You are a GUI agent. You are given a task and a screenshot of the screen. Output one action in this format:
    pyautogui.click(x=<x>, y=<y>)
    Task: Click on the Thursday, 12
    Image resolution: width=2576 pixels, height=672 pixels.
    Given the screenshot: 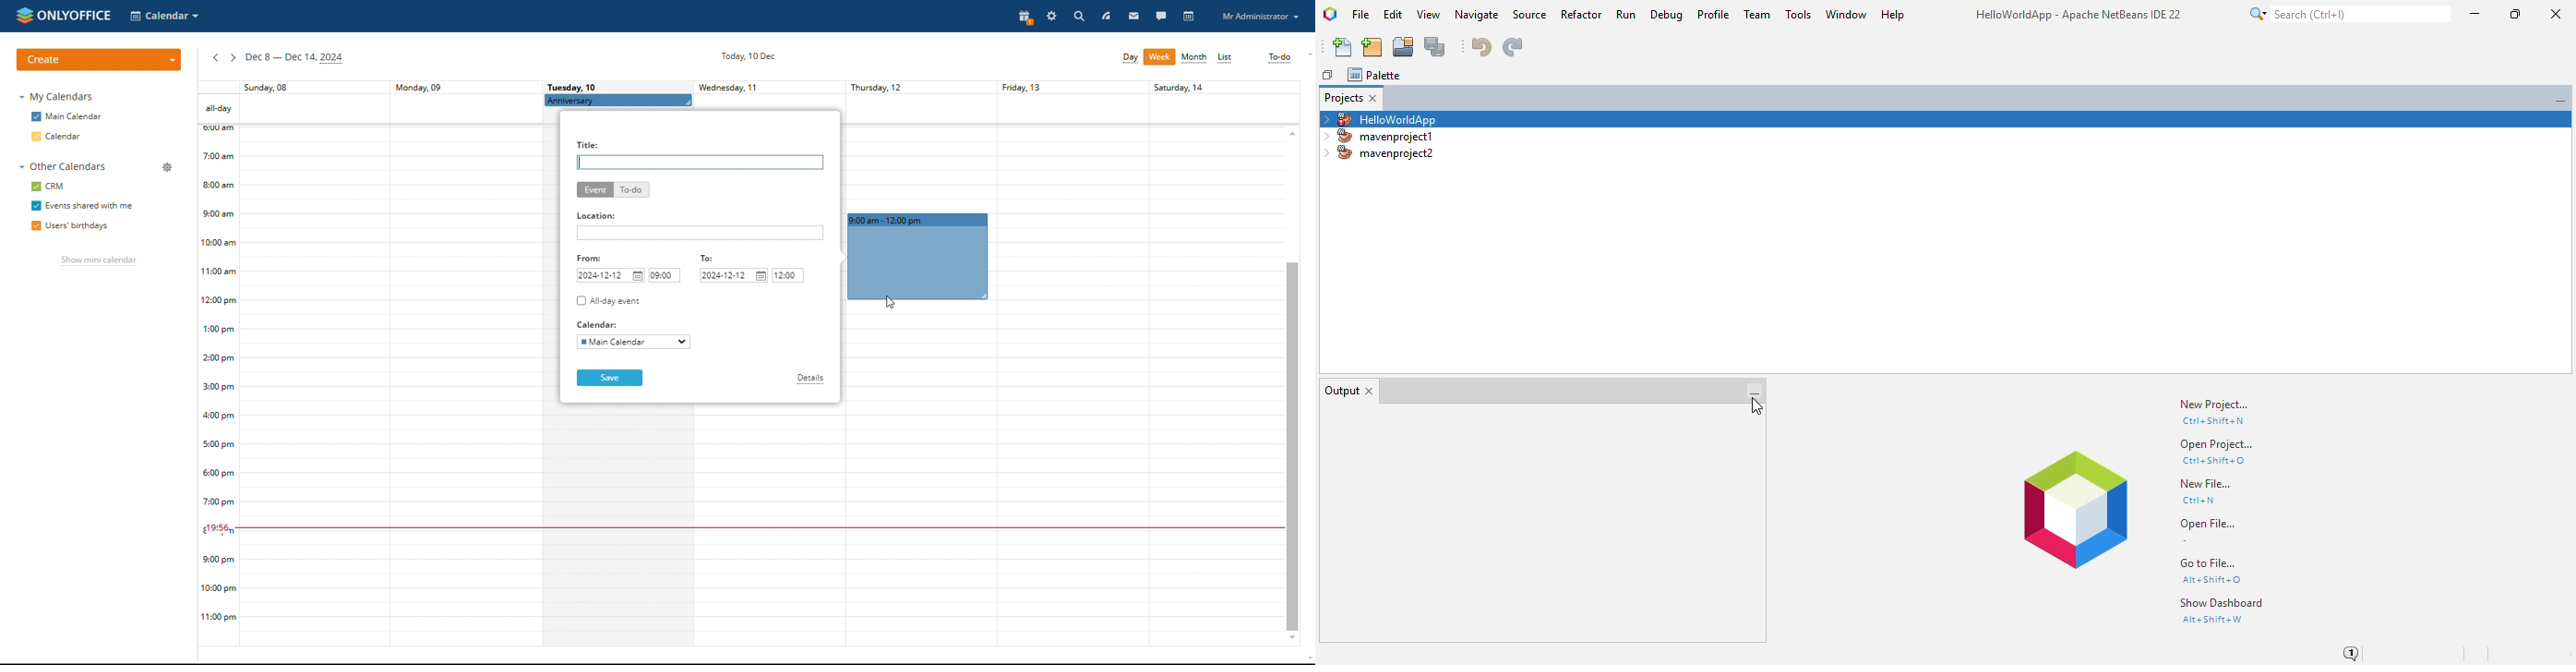 What is the action you would take?
    pyautogui.click(x=912, y=86)
    